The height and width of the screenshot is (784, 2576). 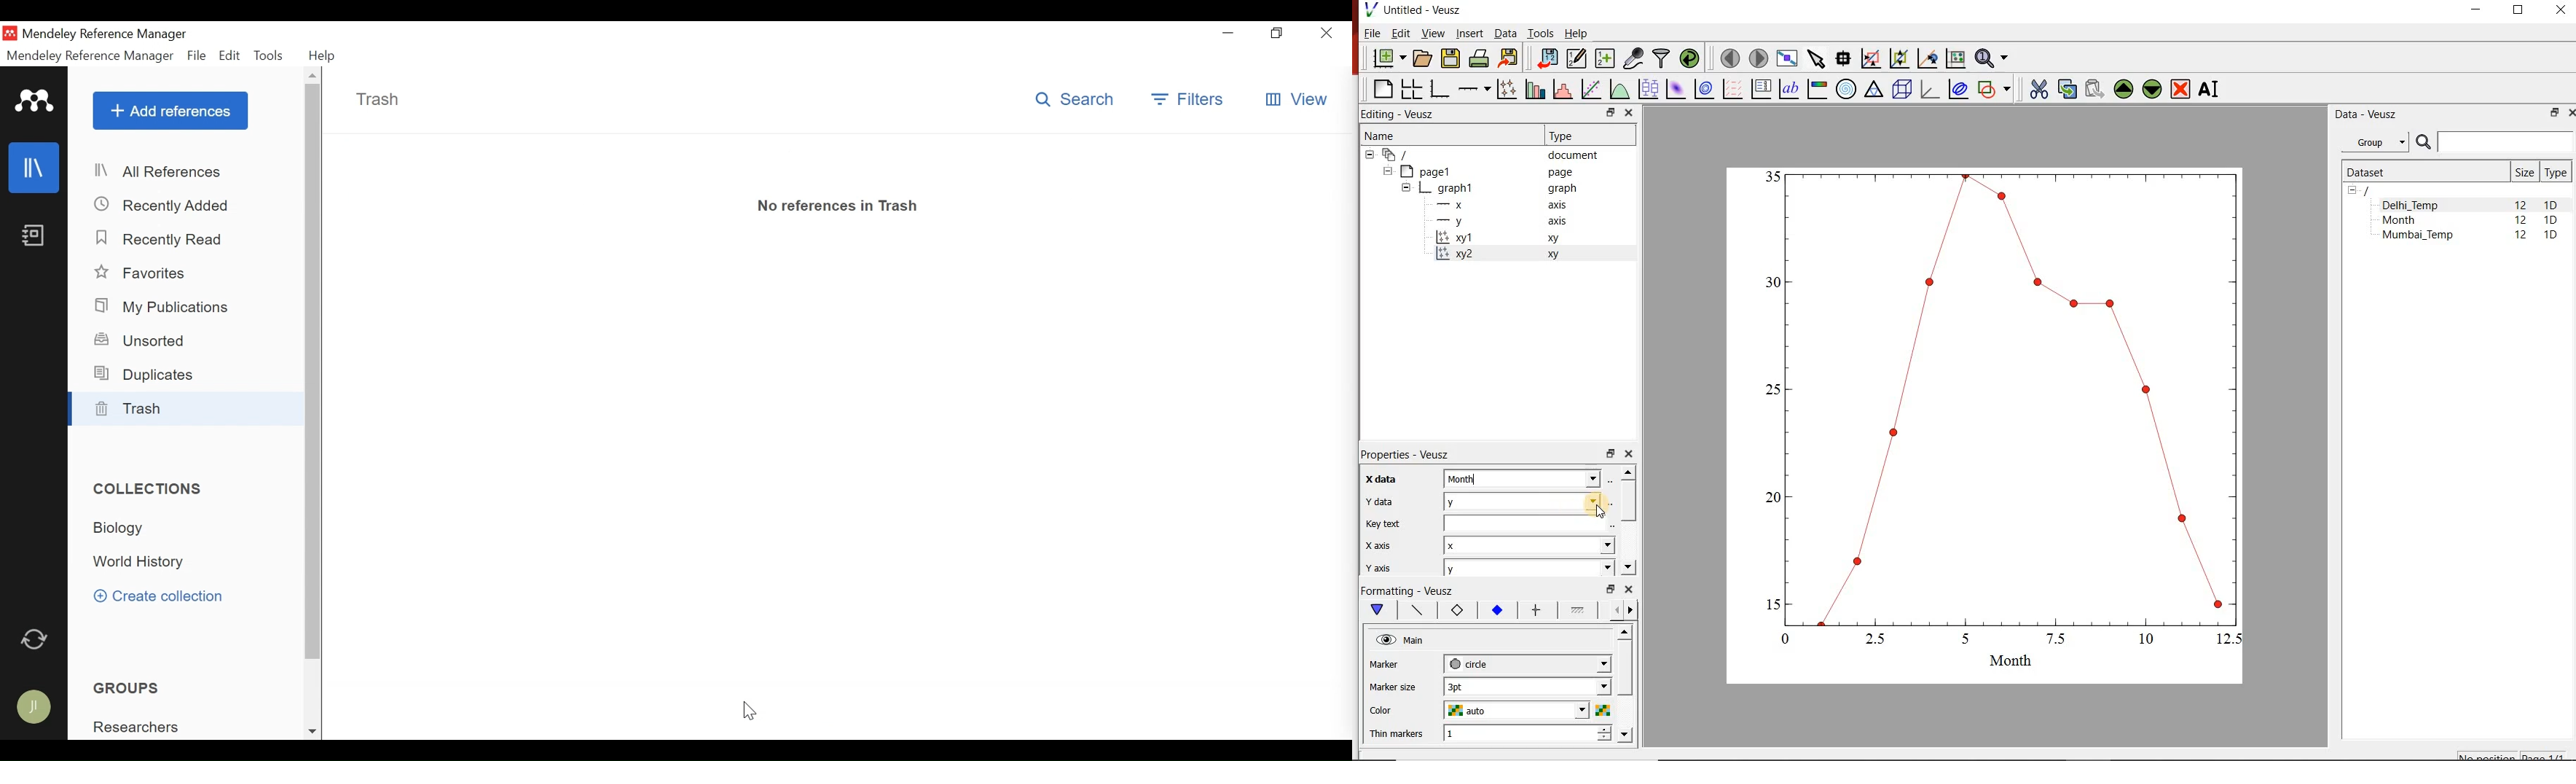 What do you see at coordinates (196, 56) in the screenshot?
I see `File` at bounding box center [196, 56].